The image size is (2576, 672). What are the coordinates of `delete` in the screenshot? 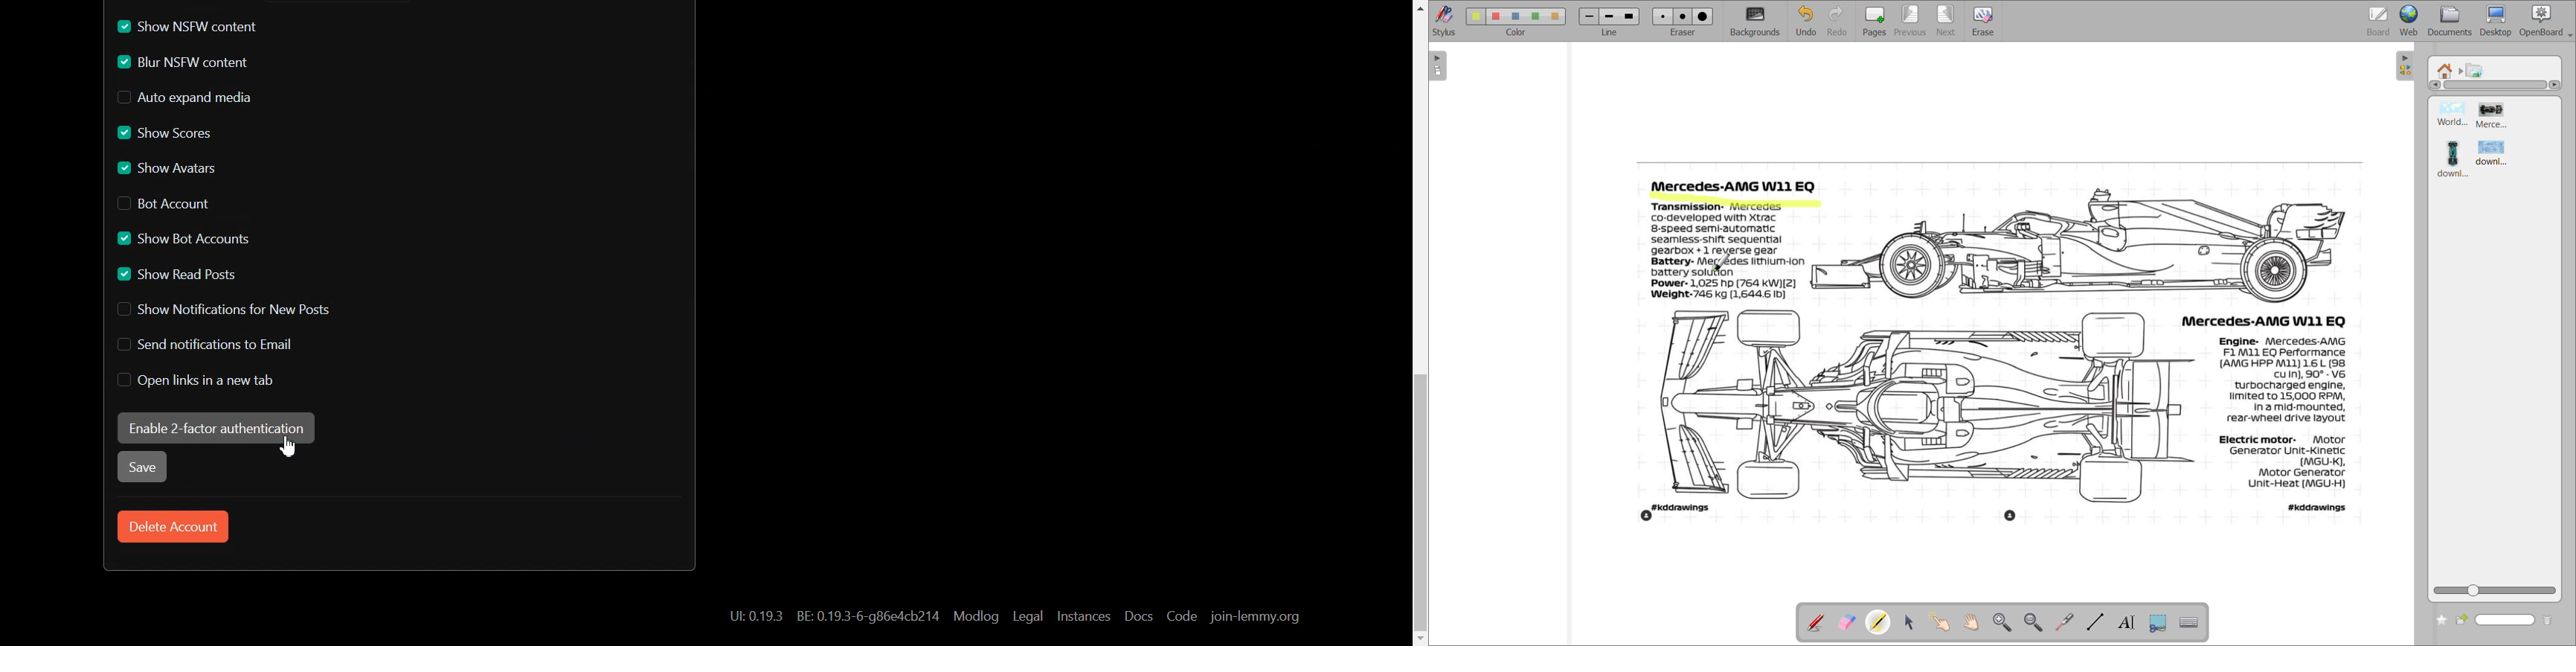 It's located at (2548, 621).